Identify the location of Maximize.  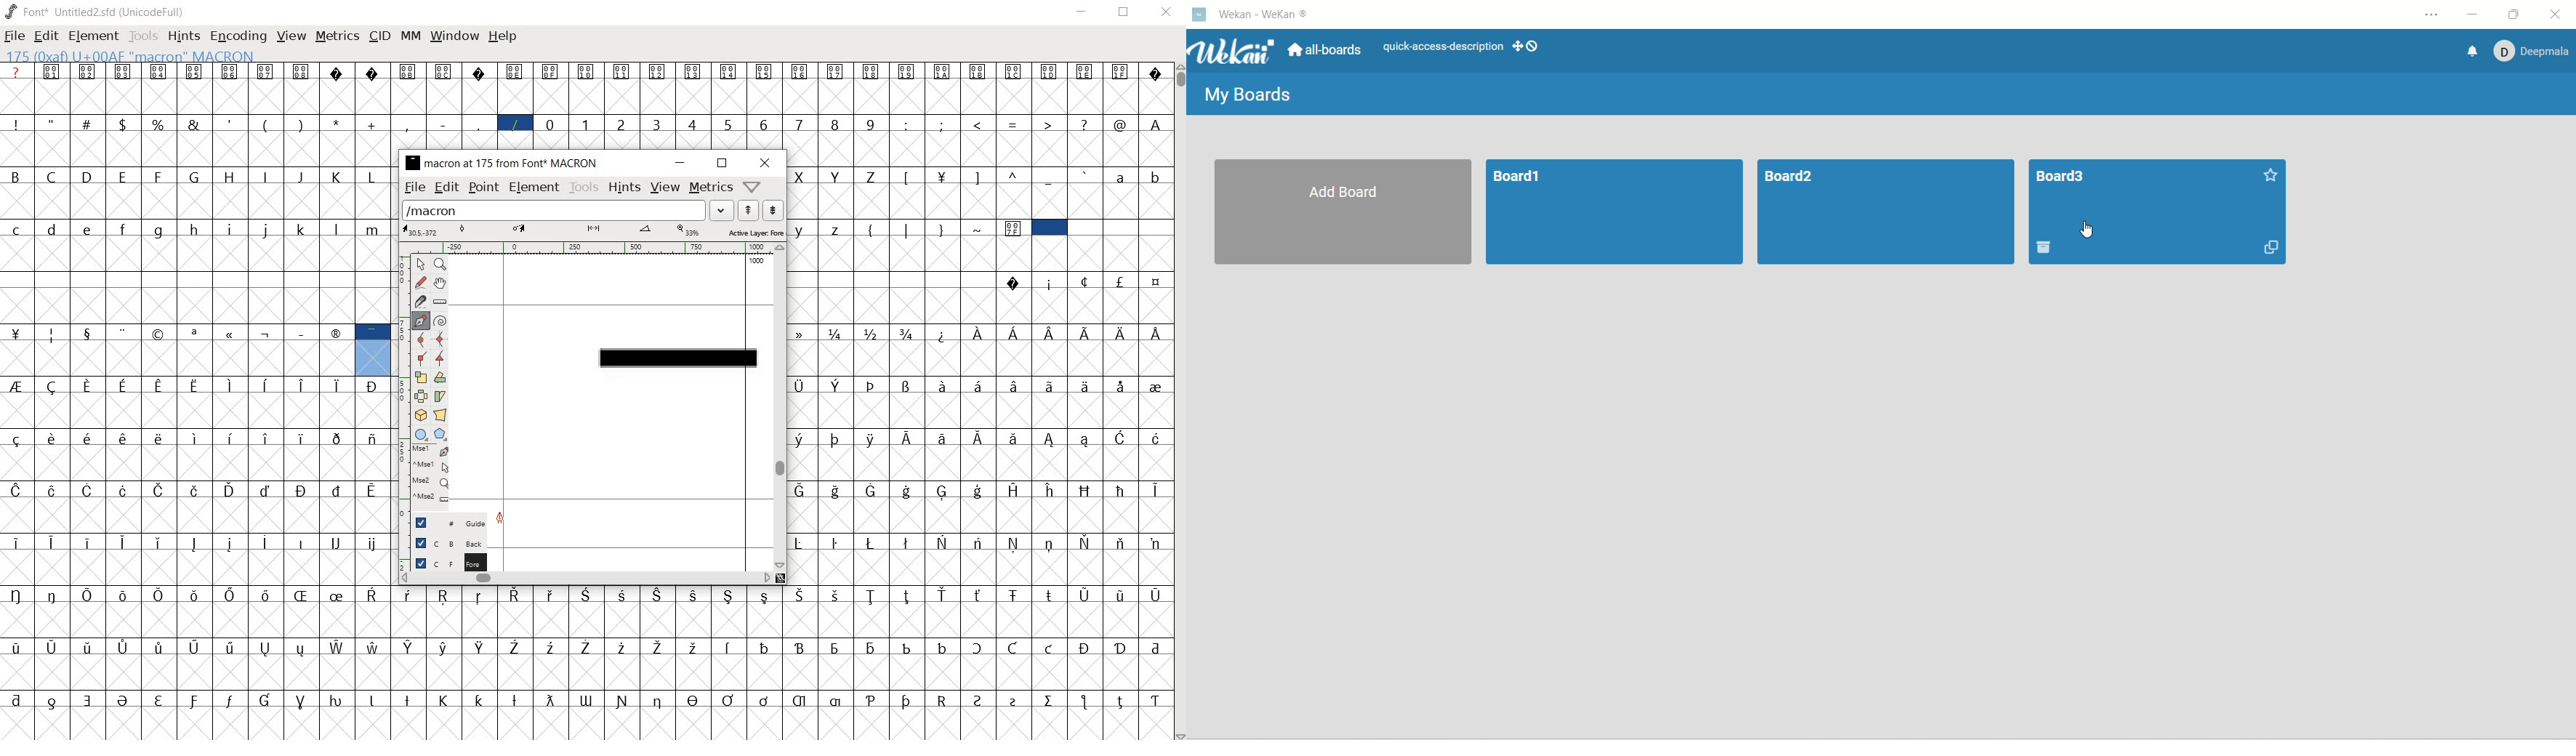
(1127, 15).